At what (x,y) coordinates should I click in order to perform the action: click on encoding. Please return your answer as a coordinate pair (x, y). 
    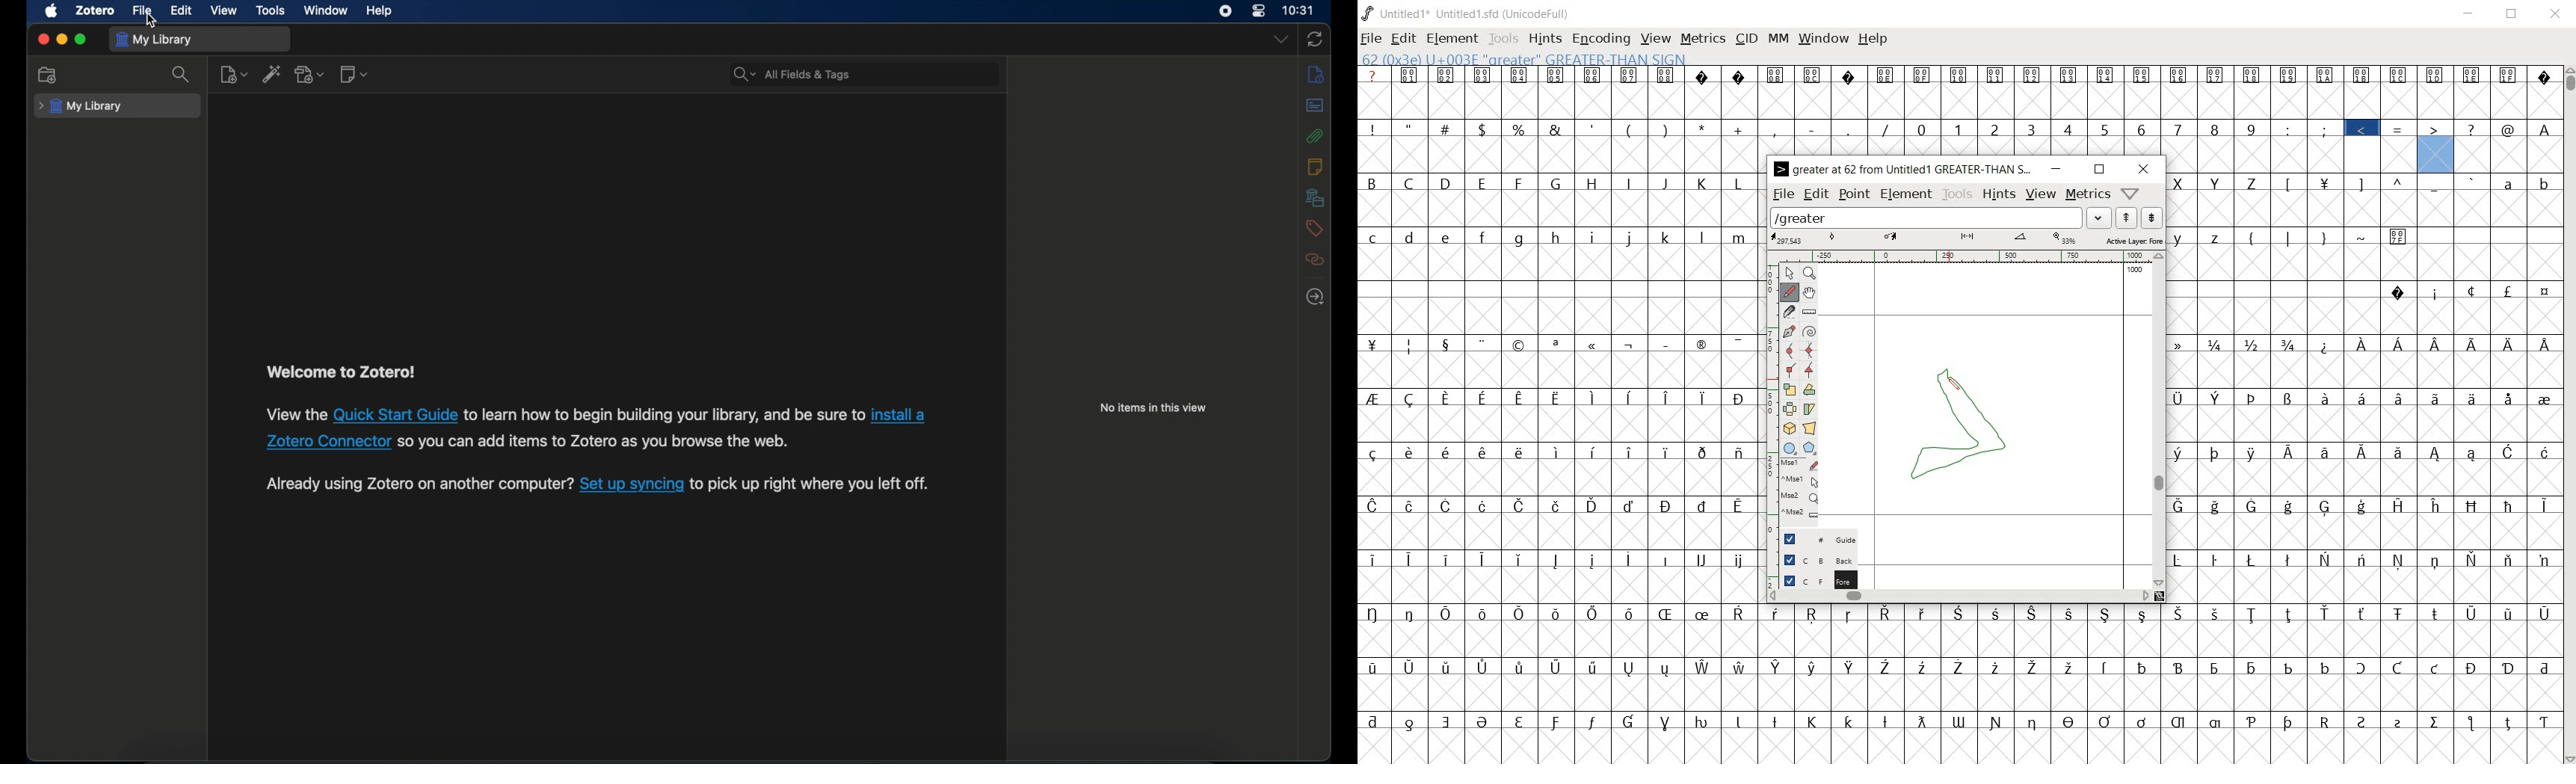
    Looking at the image, I should click on (1600, 39).